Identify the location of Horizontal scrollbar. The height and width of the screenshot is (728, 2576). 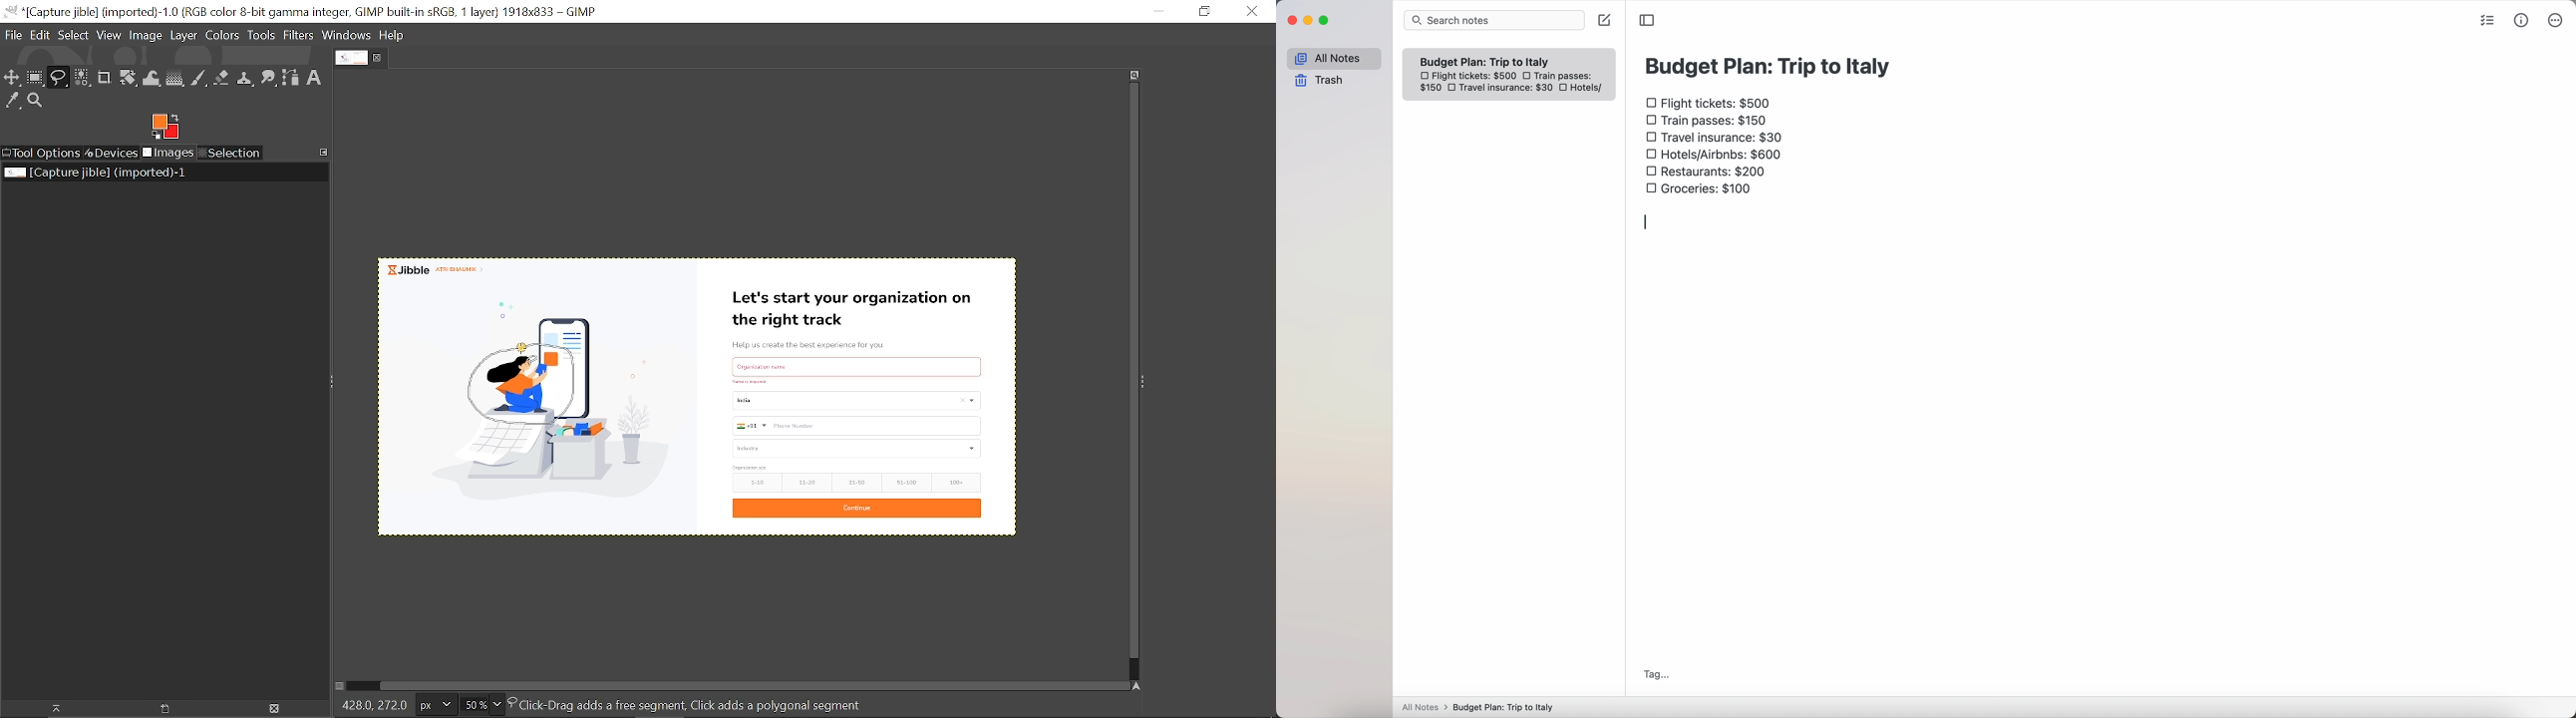
(743, 682).